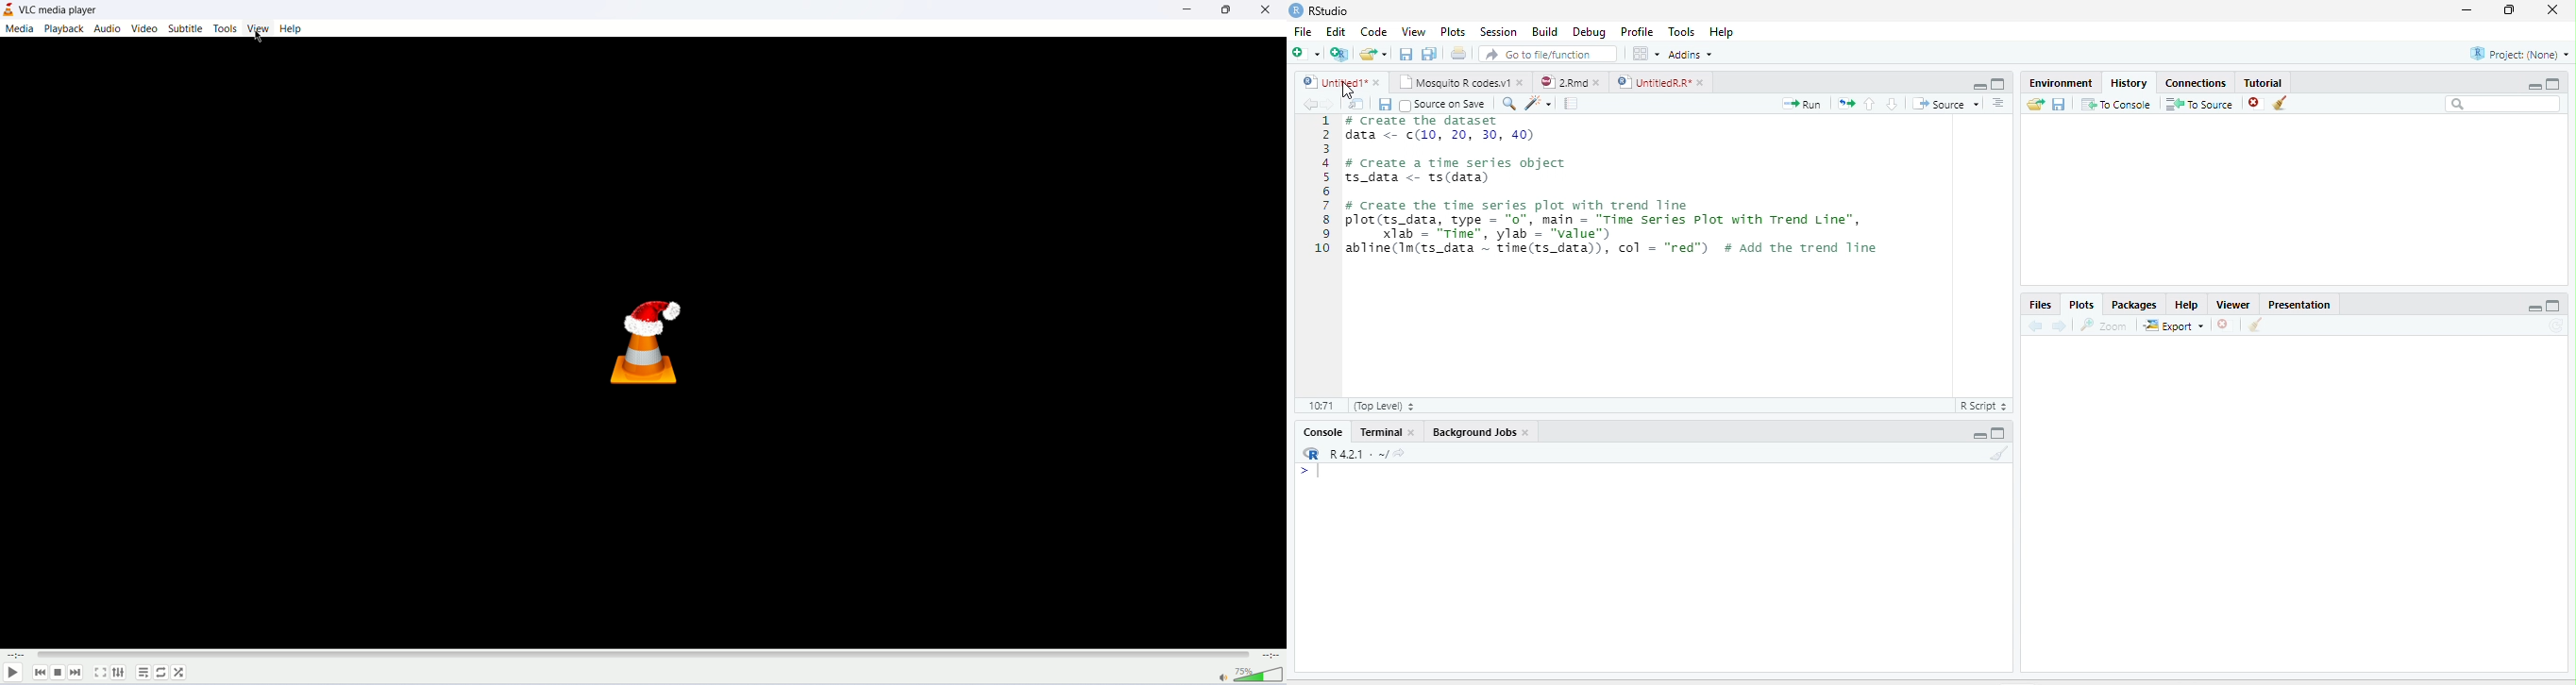 Image resolution: width=2576 pixels, height=700 pixels. Describe the element at coordinates (1412, 31) in the screenshot. I see `View` at that location.